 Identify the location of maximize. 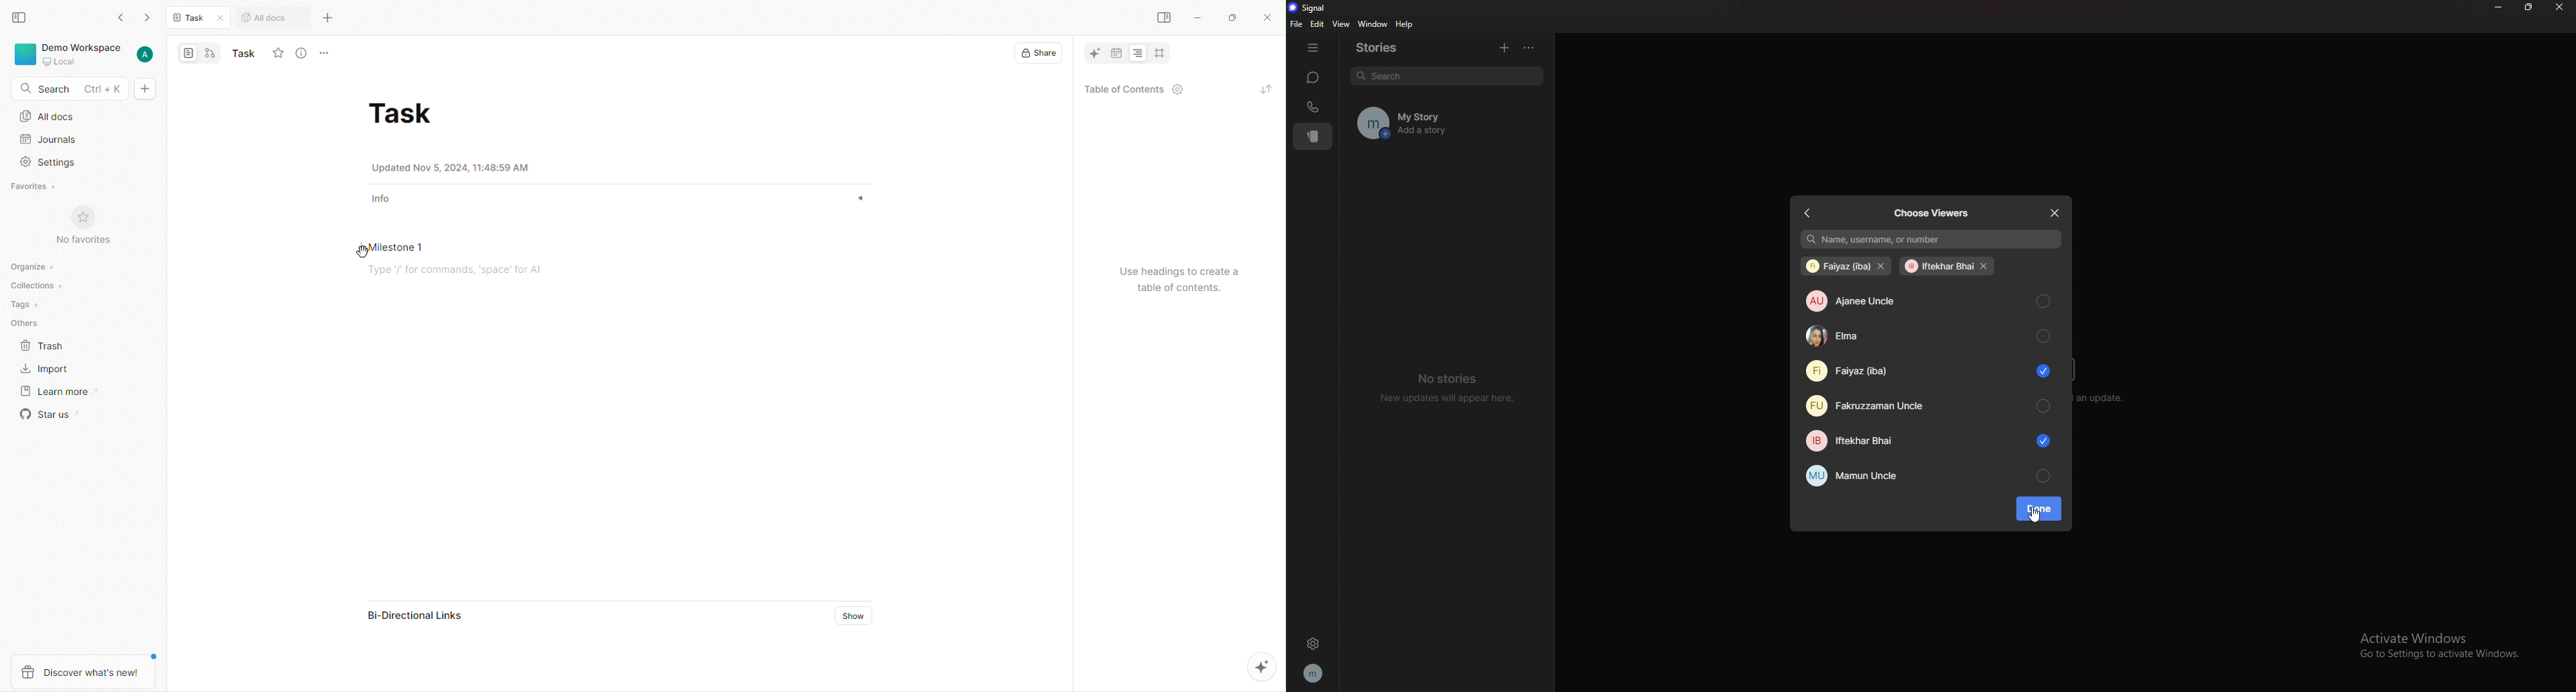
(1233, 18).